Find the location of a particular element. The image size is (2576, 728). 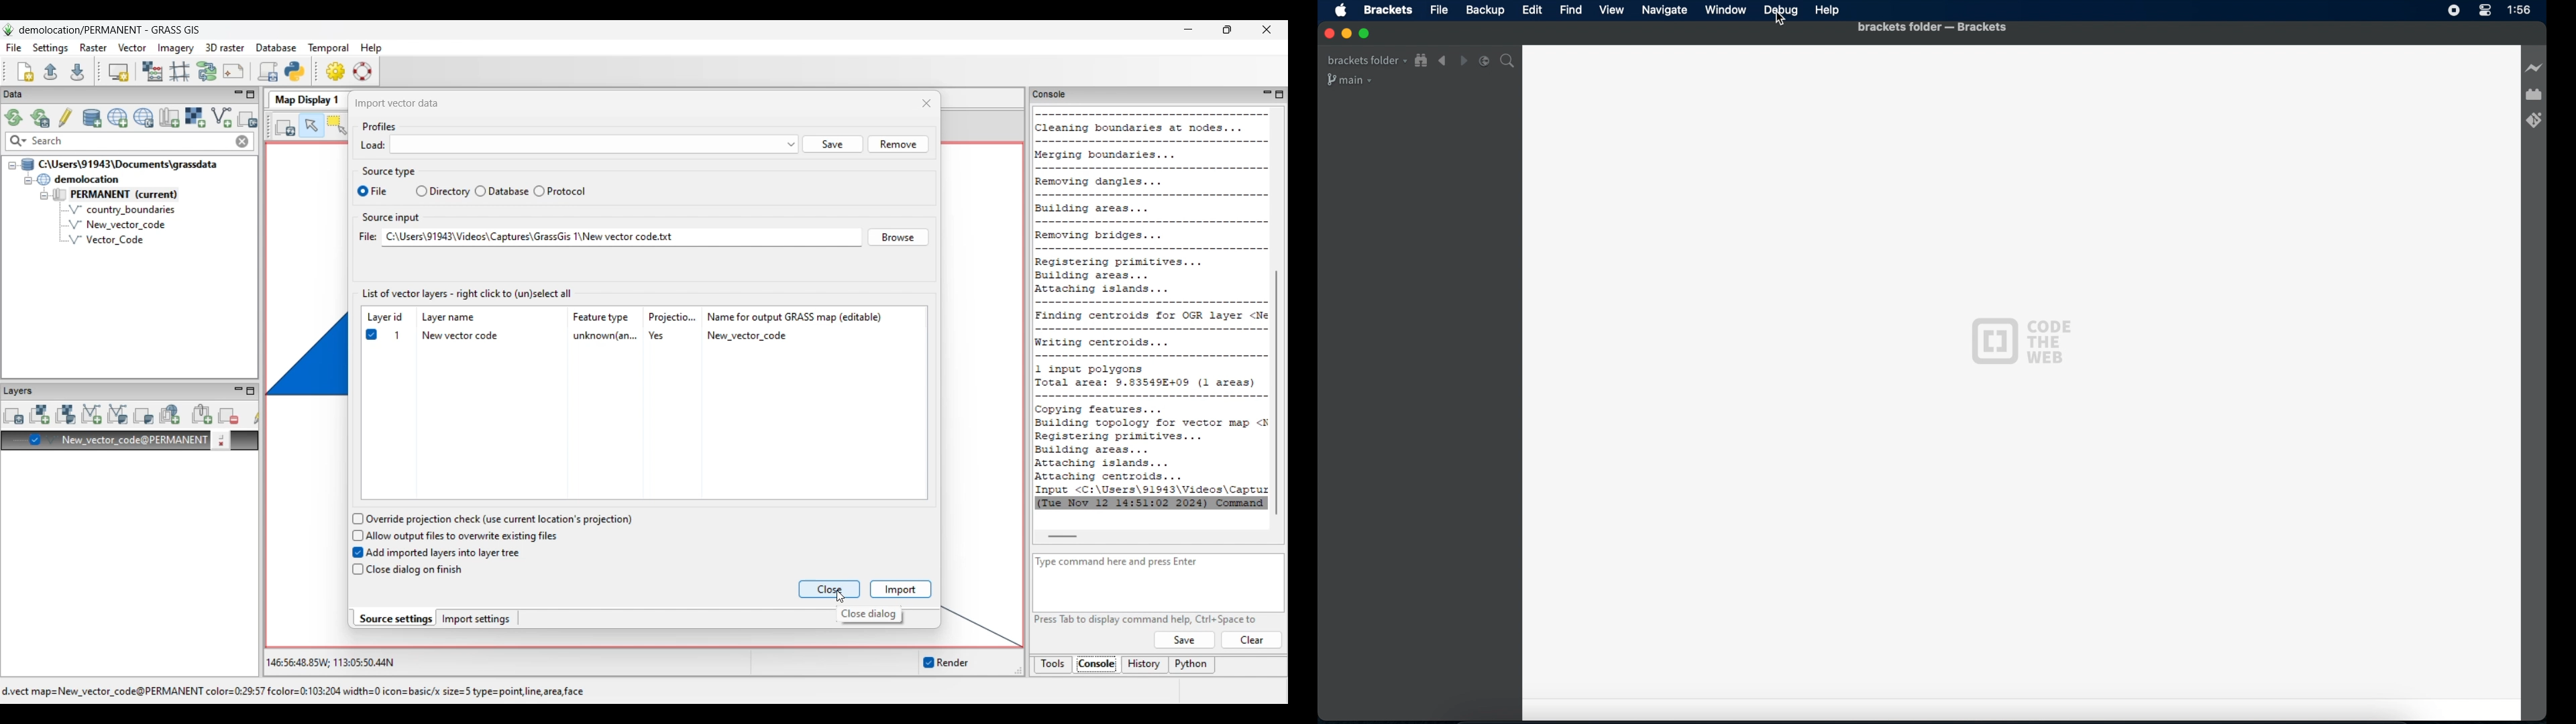

window is located at coordinates (1726, 9).